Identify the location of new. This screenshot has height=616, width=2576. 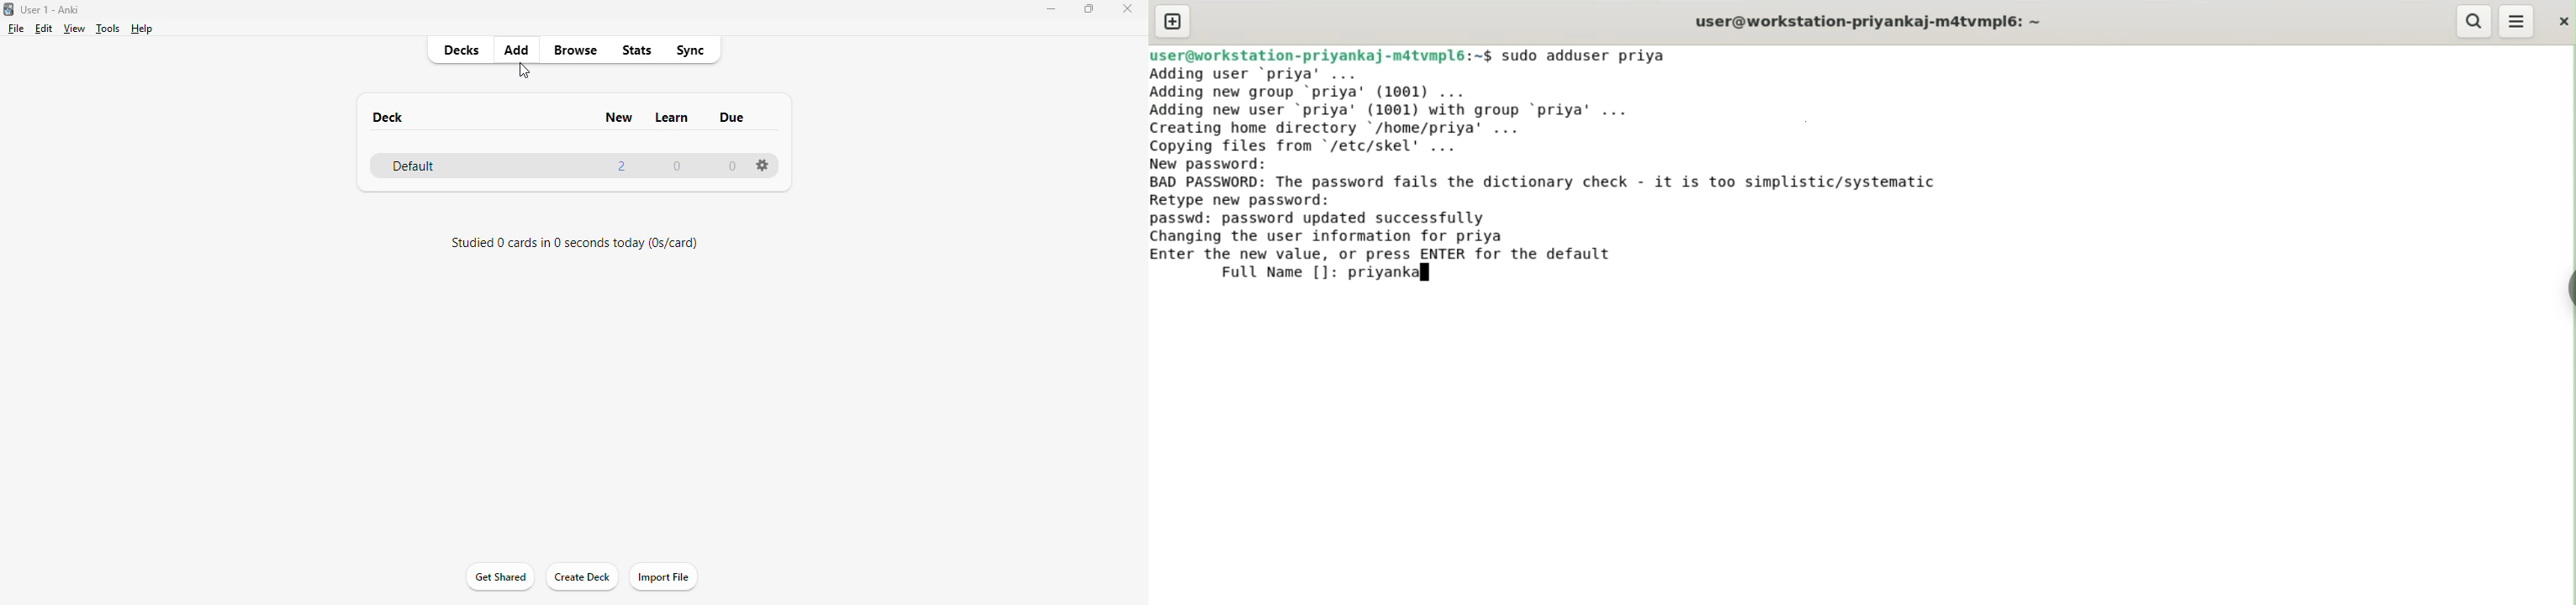
(619, 118).